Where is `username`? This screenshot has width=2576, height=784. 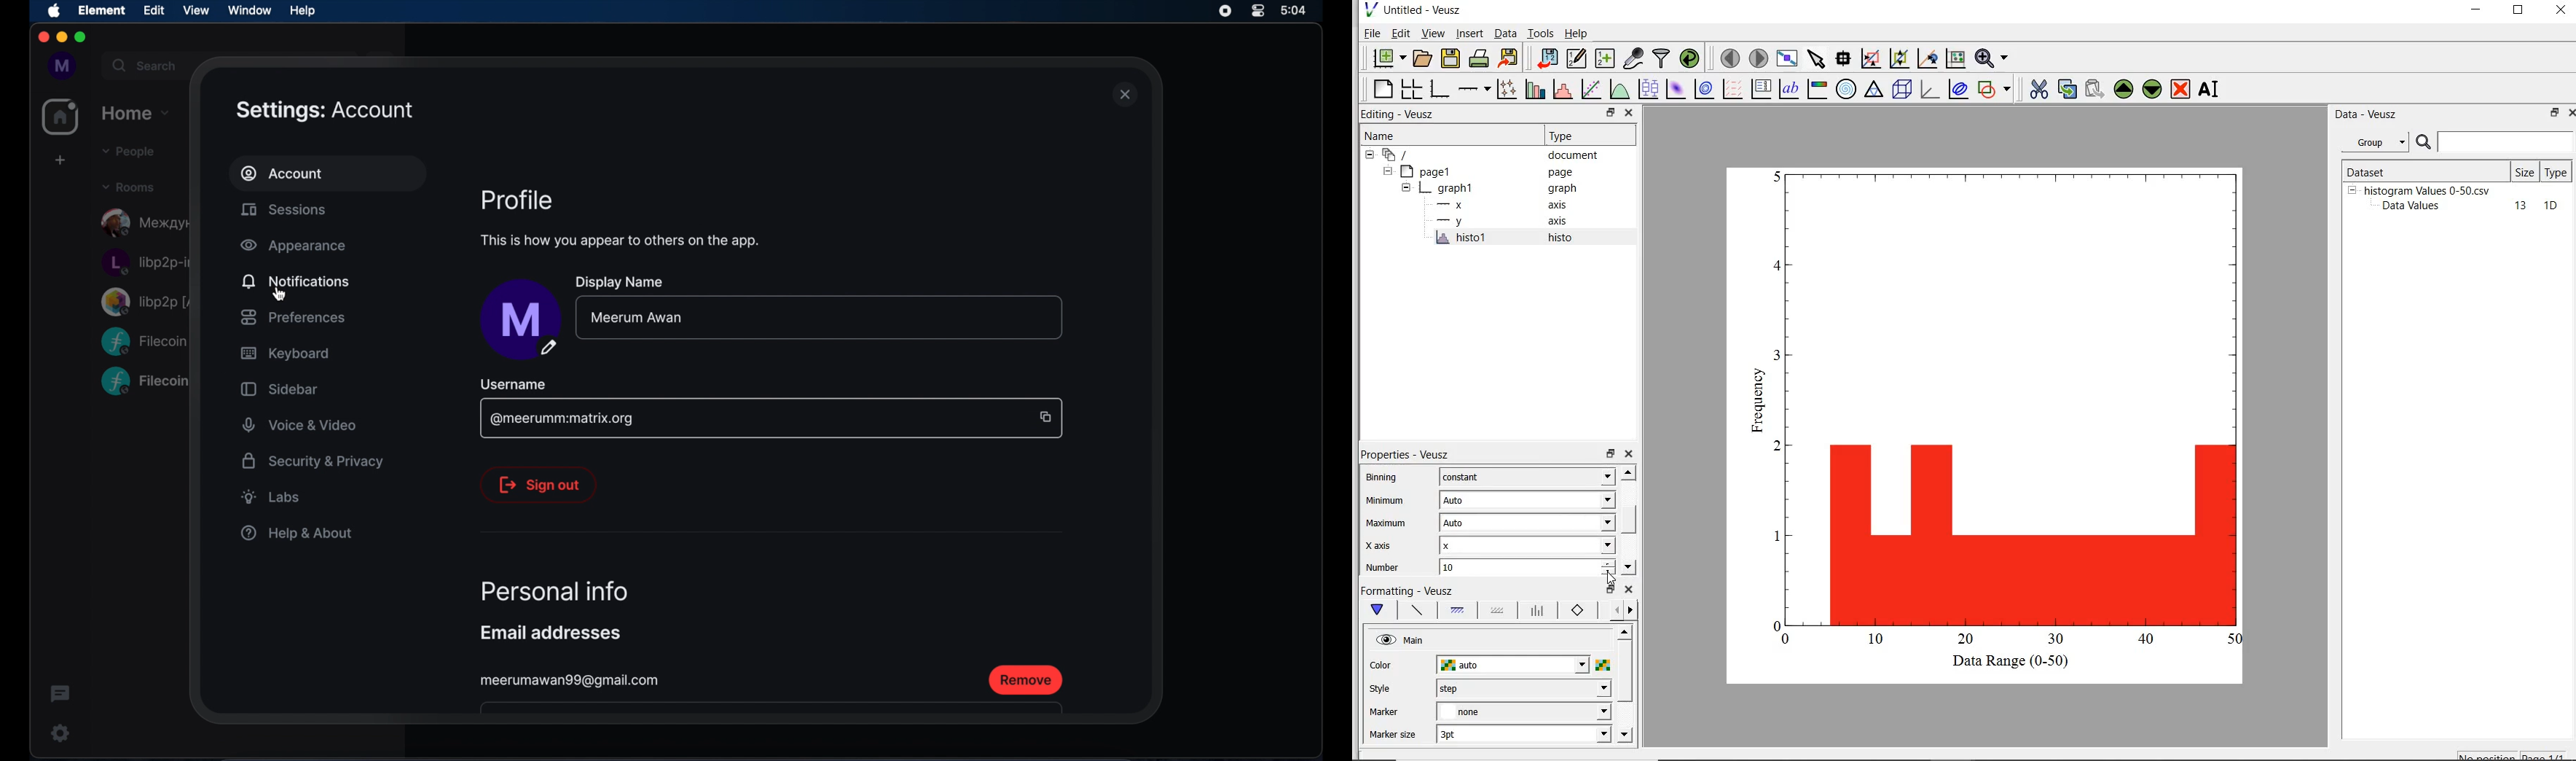
username is located at coordinates (513, 385).